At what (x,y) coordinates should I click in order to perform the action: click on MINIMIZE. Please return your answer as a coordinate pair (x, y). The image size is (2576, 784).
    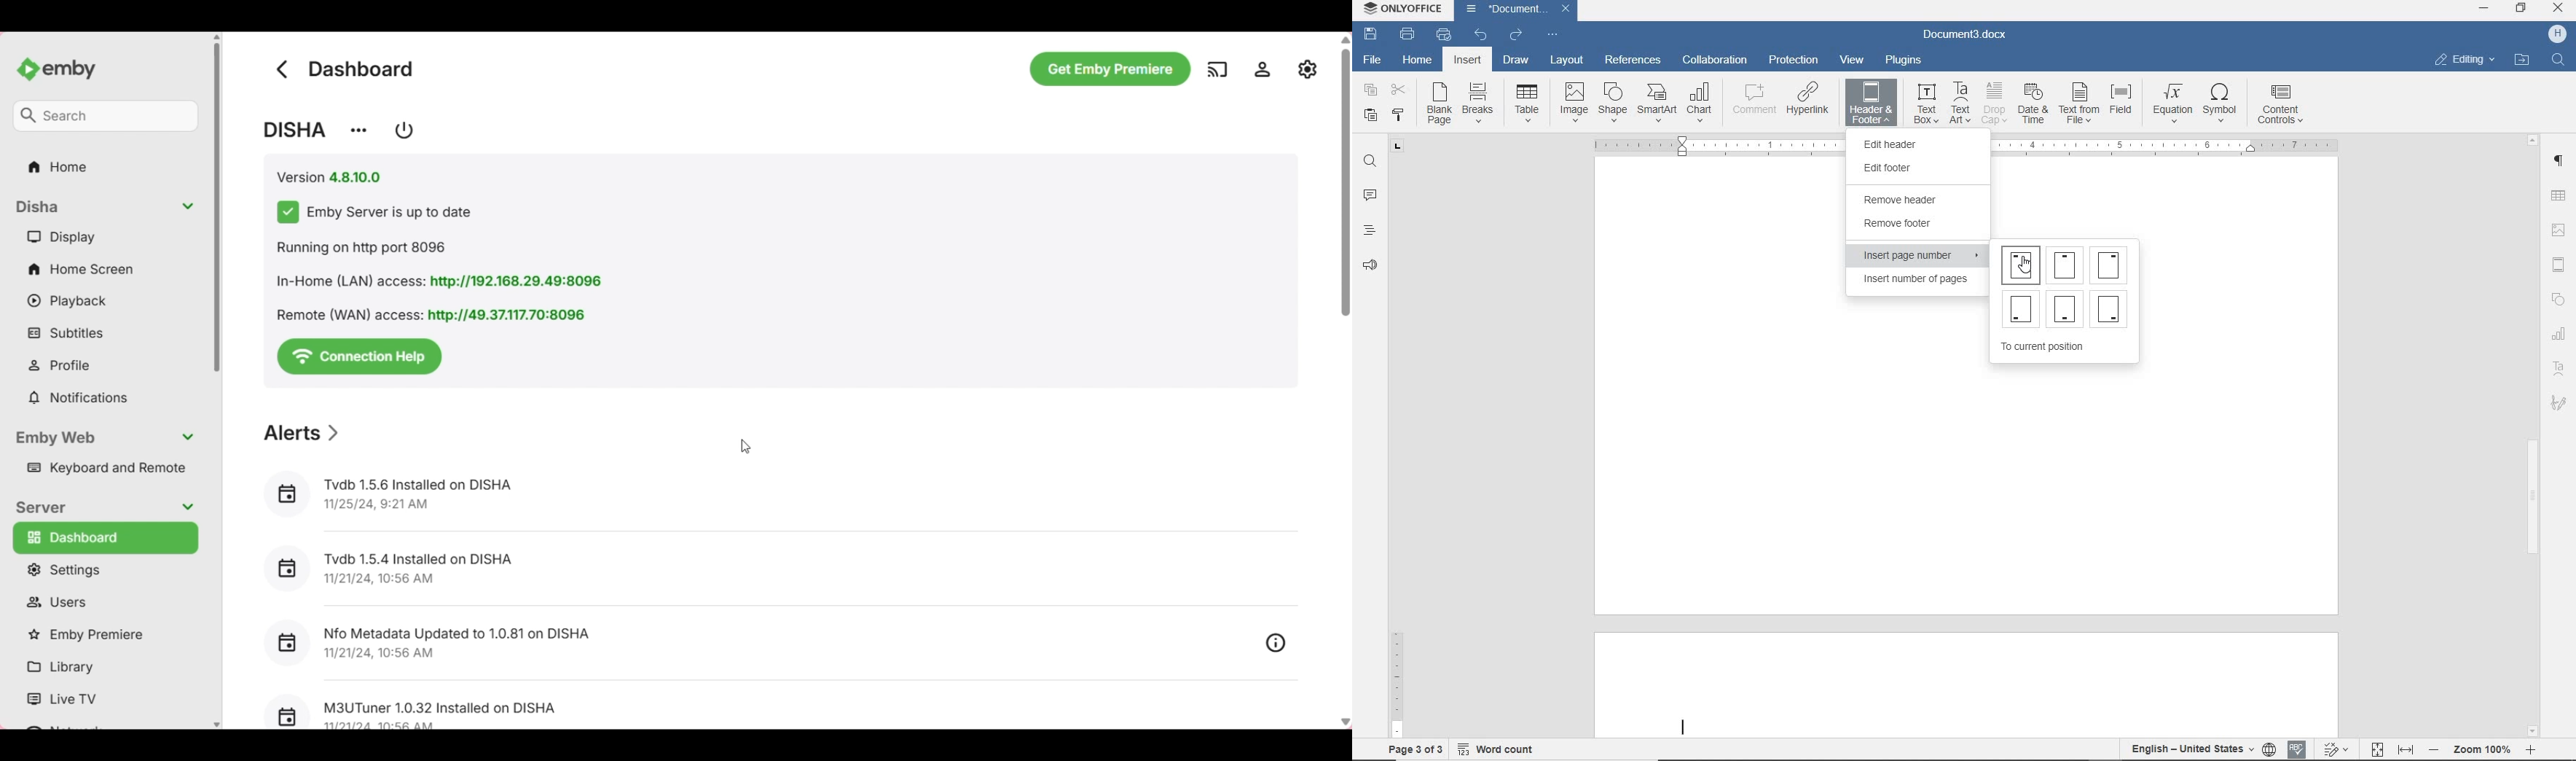
    Looking at the image, I should click on (2485, 9).